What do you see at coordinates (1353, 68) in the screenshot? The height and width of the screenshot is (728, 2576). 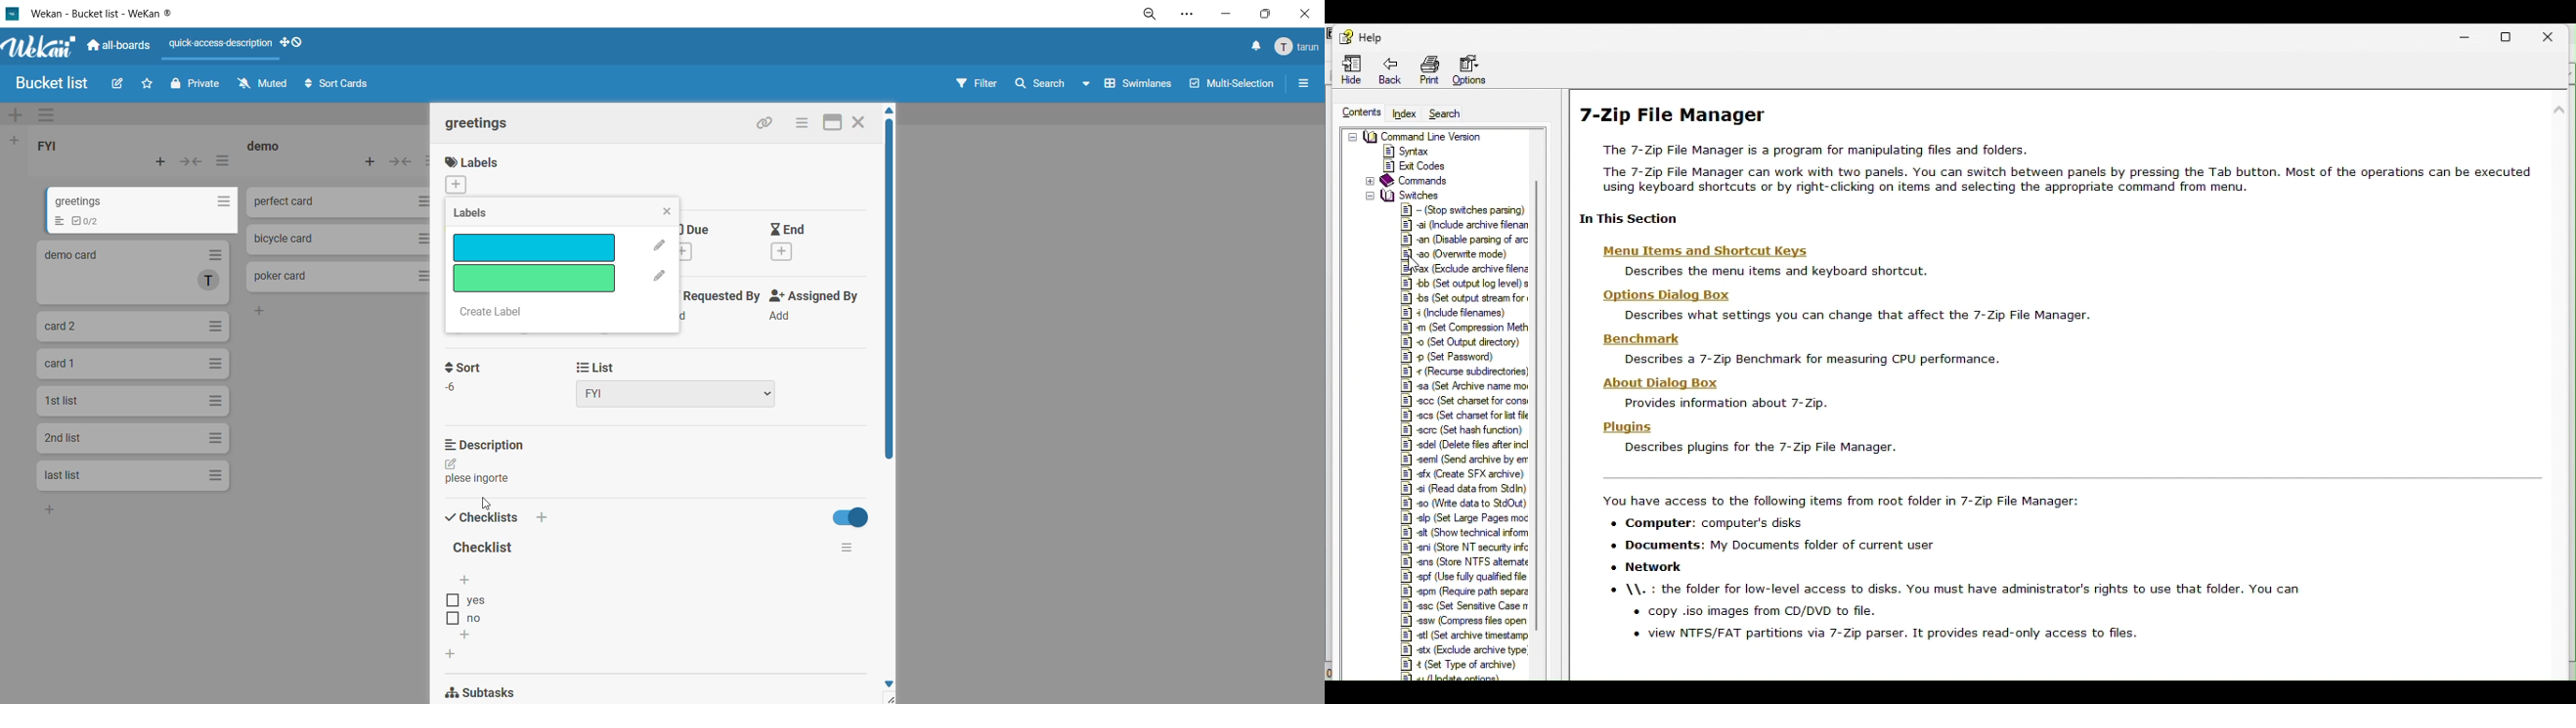 I see `Hide` at bounding box center [1353, 68].